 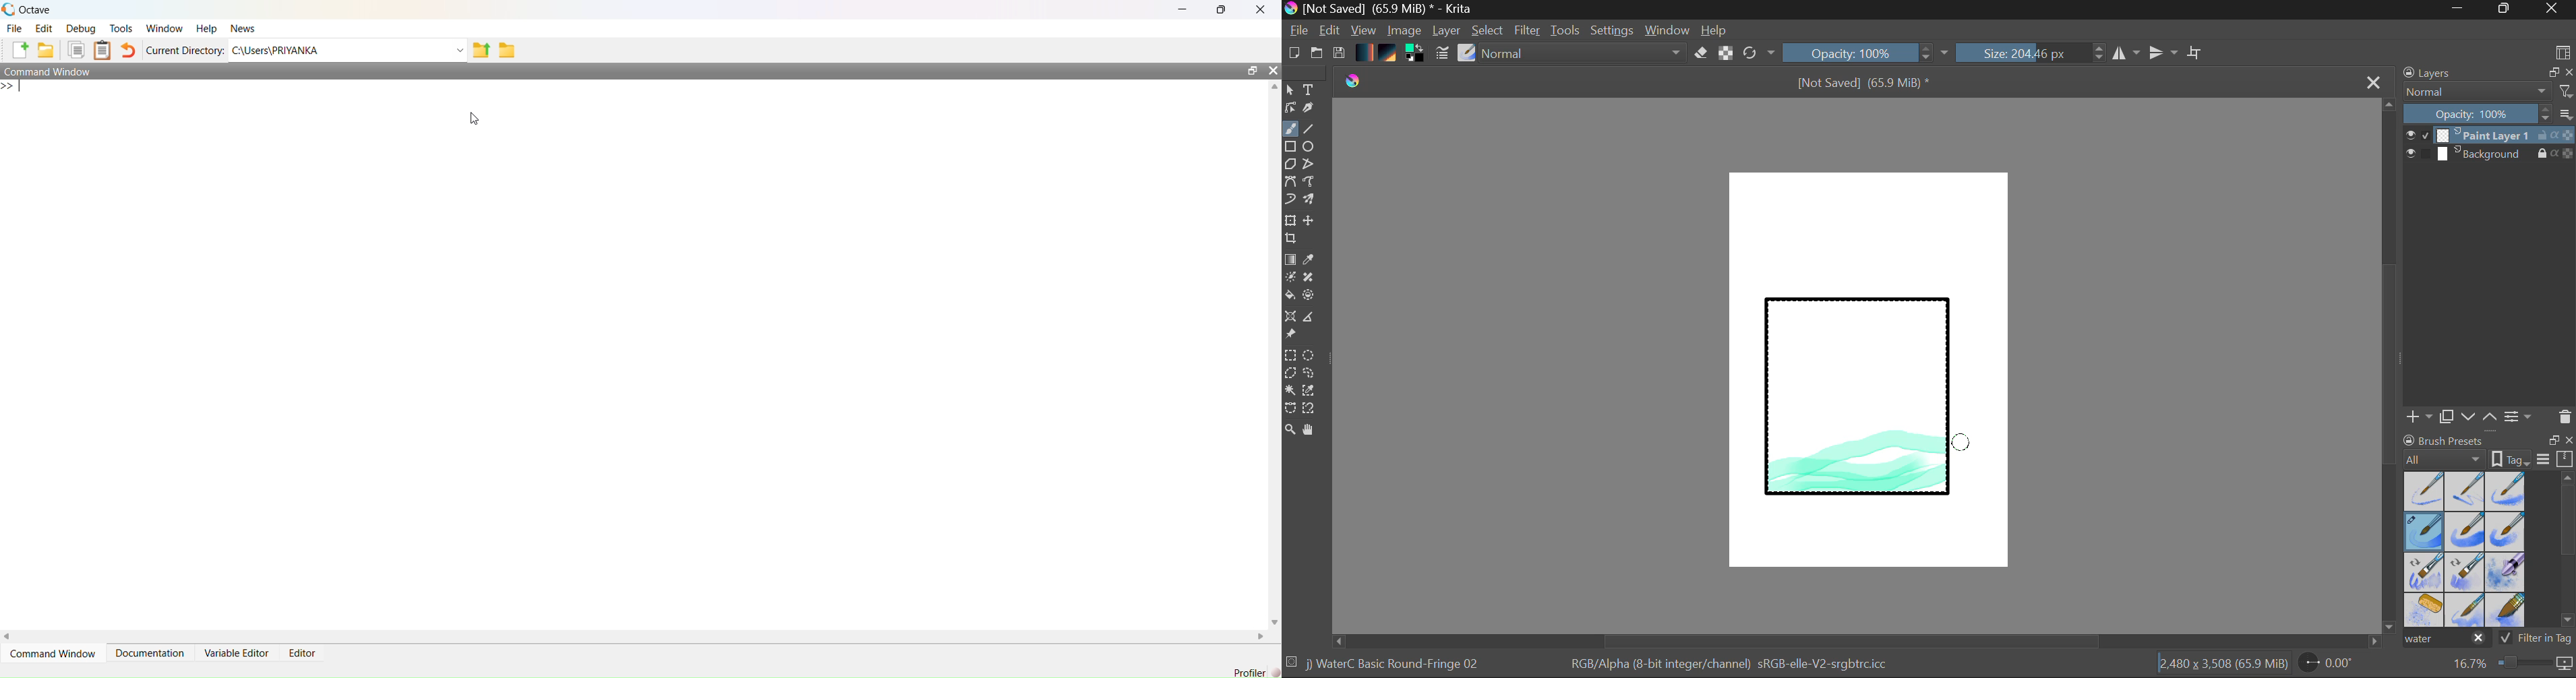 What do you see at coordinates (1448, 30) in the screenshot?
I see `Layer` at bounding box center [1448, 30].